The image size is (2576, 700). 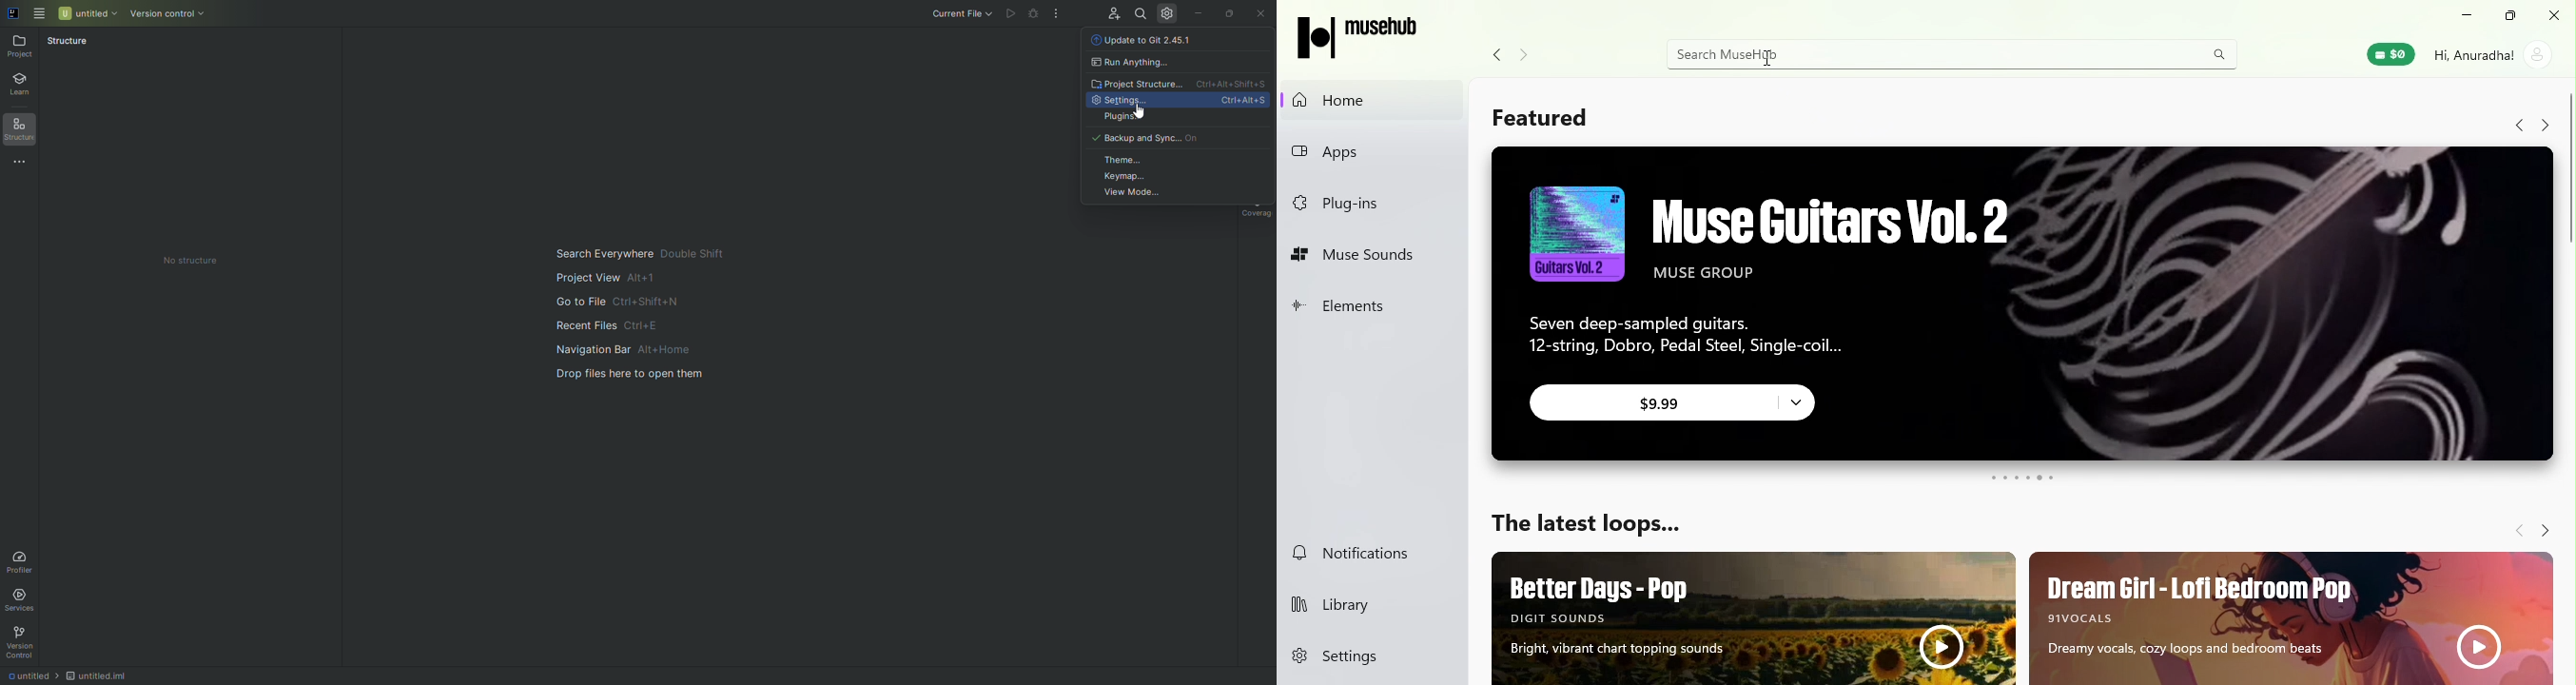 What do you see at coordinates (1141, 14) in the screenshot?
I see `Search` at bounding box center [1141, 14].